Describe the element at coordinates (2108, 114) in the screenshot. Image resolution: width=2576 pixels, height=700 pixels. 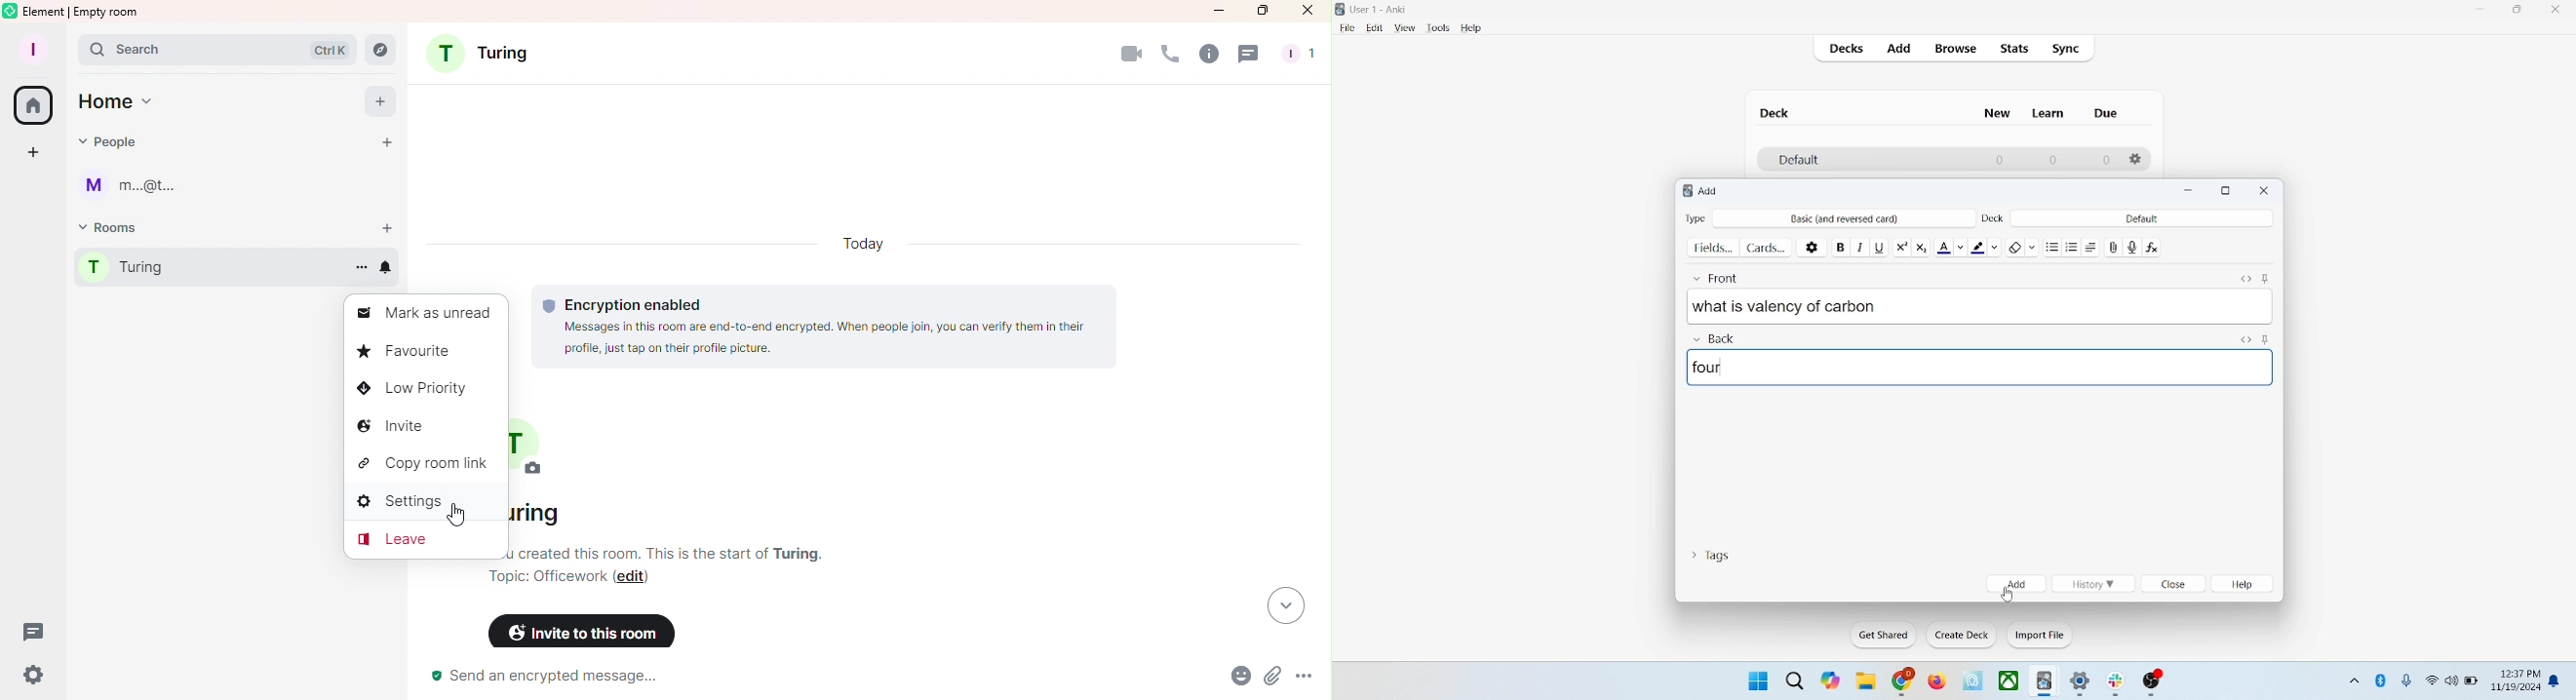
I see `due` at that location.